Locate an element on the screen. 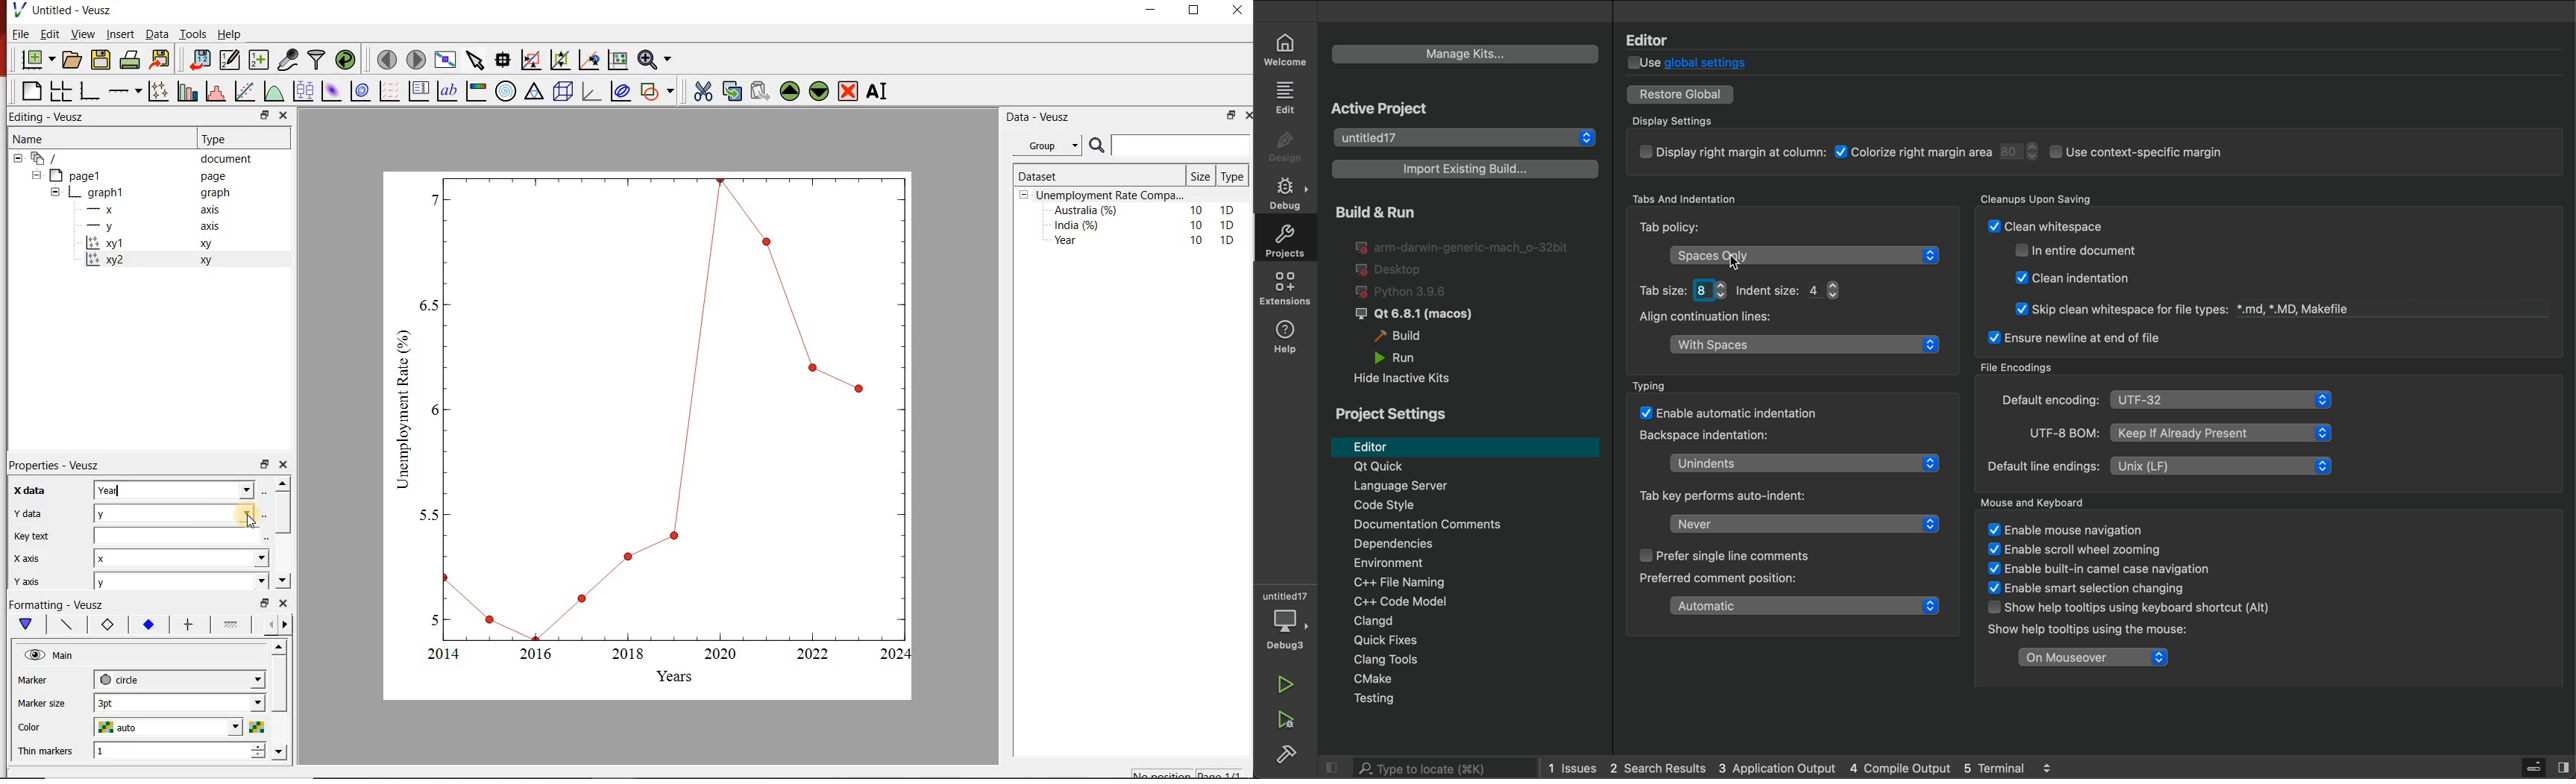 Image resolution: width=2576 pixels, height=784 pixels. x data is located at coordinates (26, 491).